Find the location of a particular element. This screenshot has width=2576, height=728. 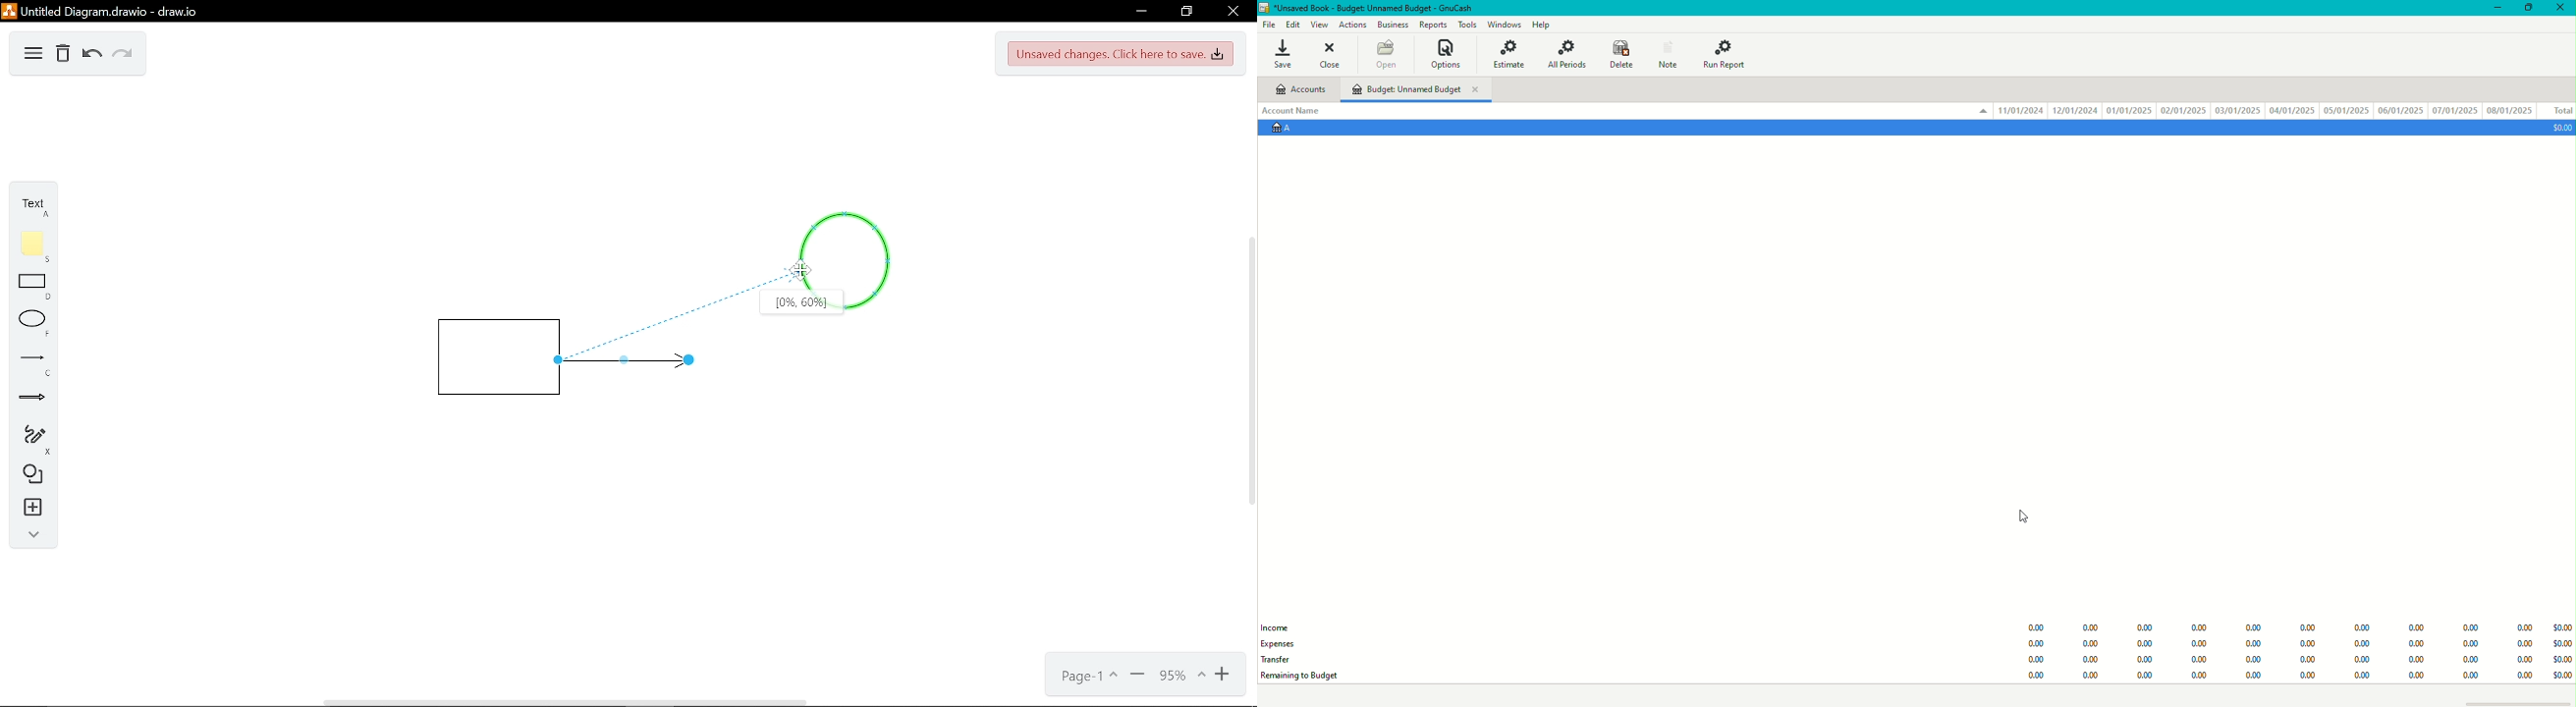

Untitled diagram drawio is located at coordinates (102, 13).